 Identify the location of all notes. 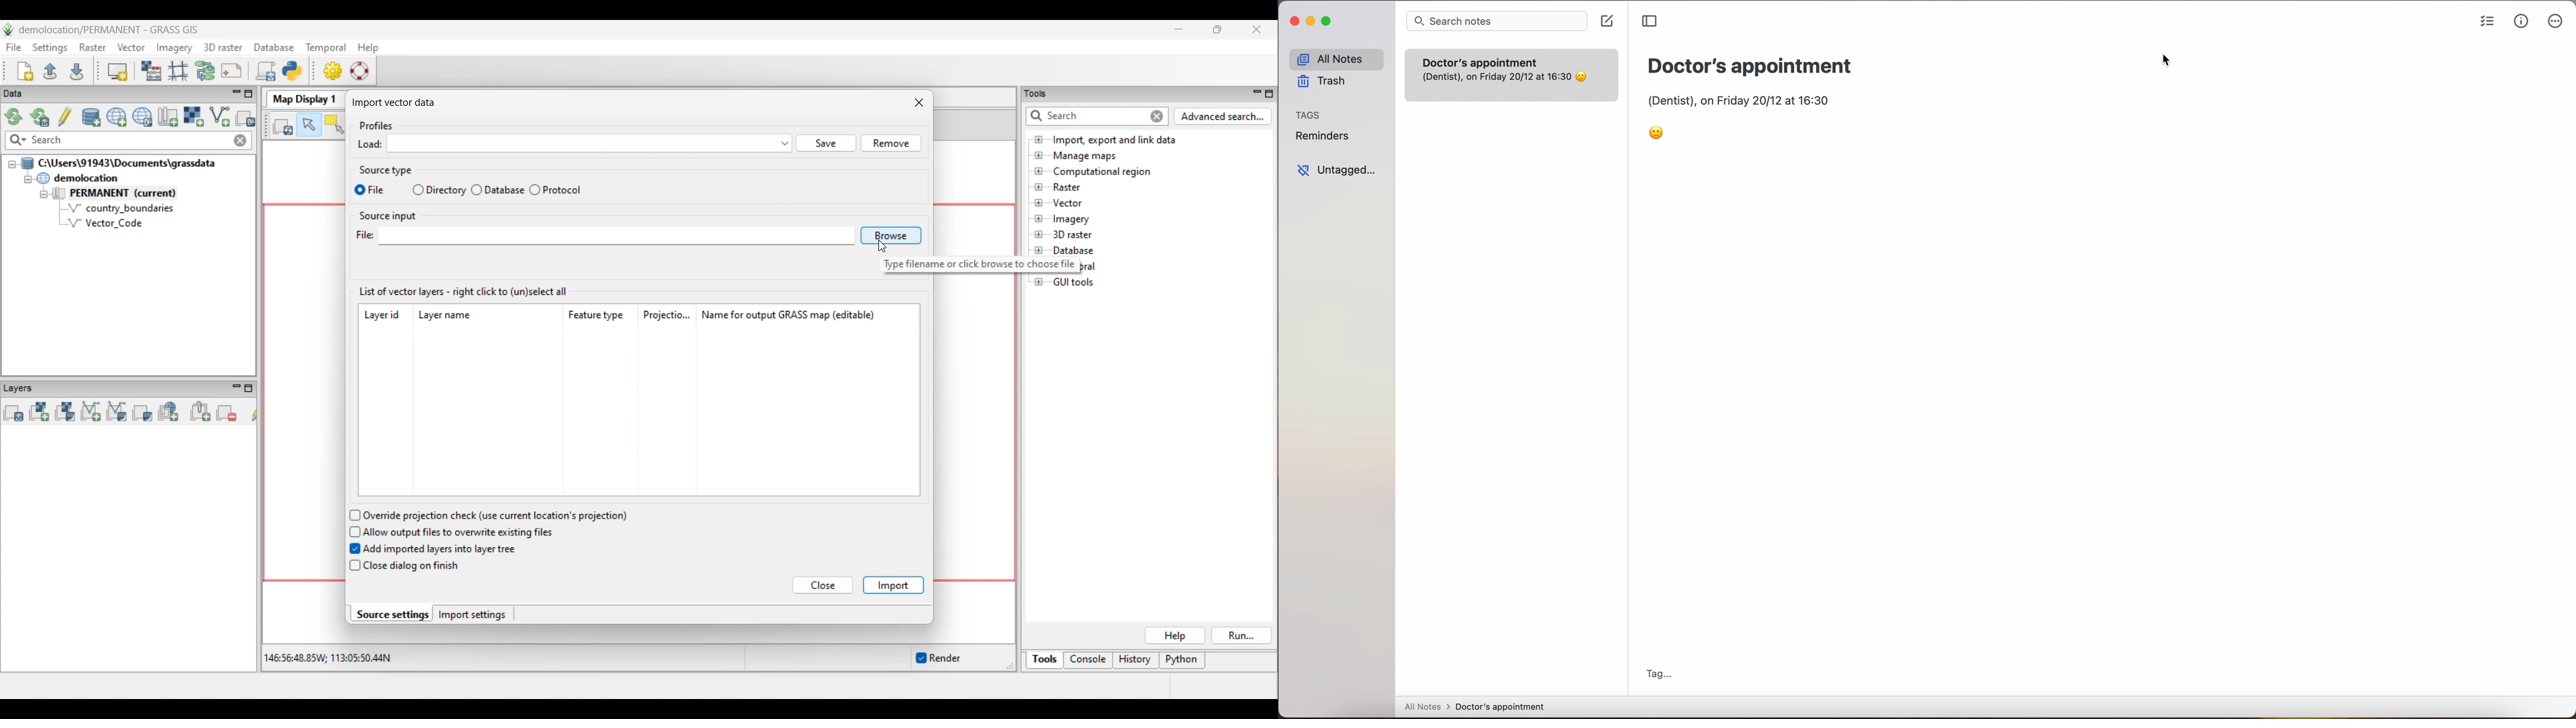
(1336, 58).